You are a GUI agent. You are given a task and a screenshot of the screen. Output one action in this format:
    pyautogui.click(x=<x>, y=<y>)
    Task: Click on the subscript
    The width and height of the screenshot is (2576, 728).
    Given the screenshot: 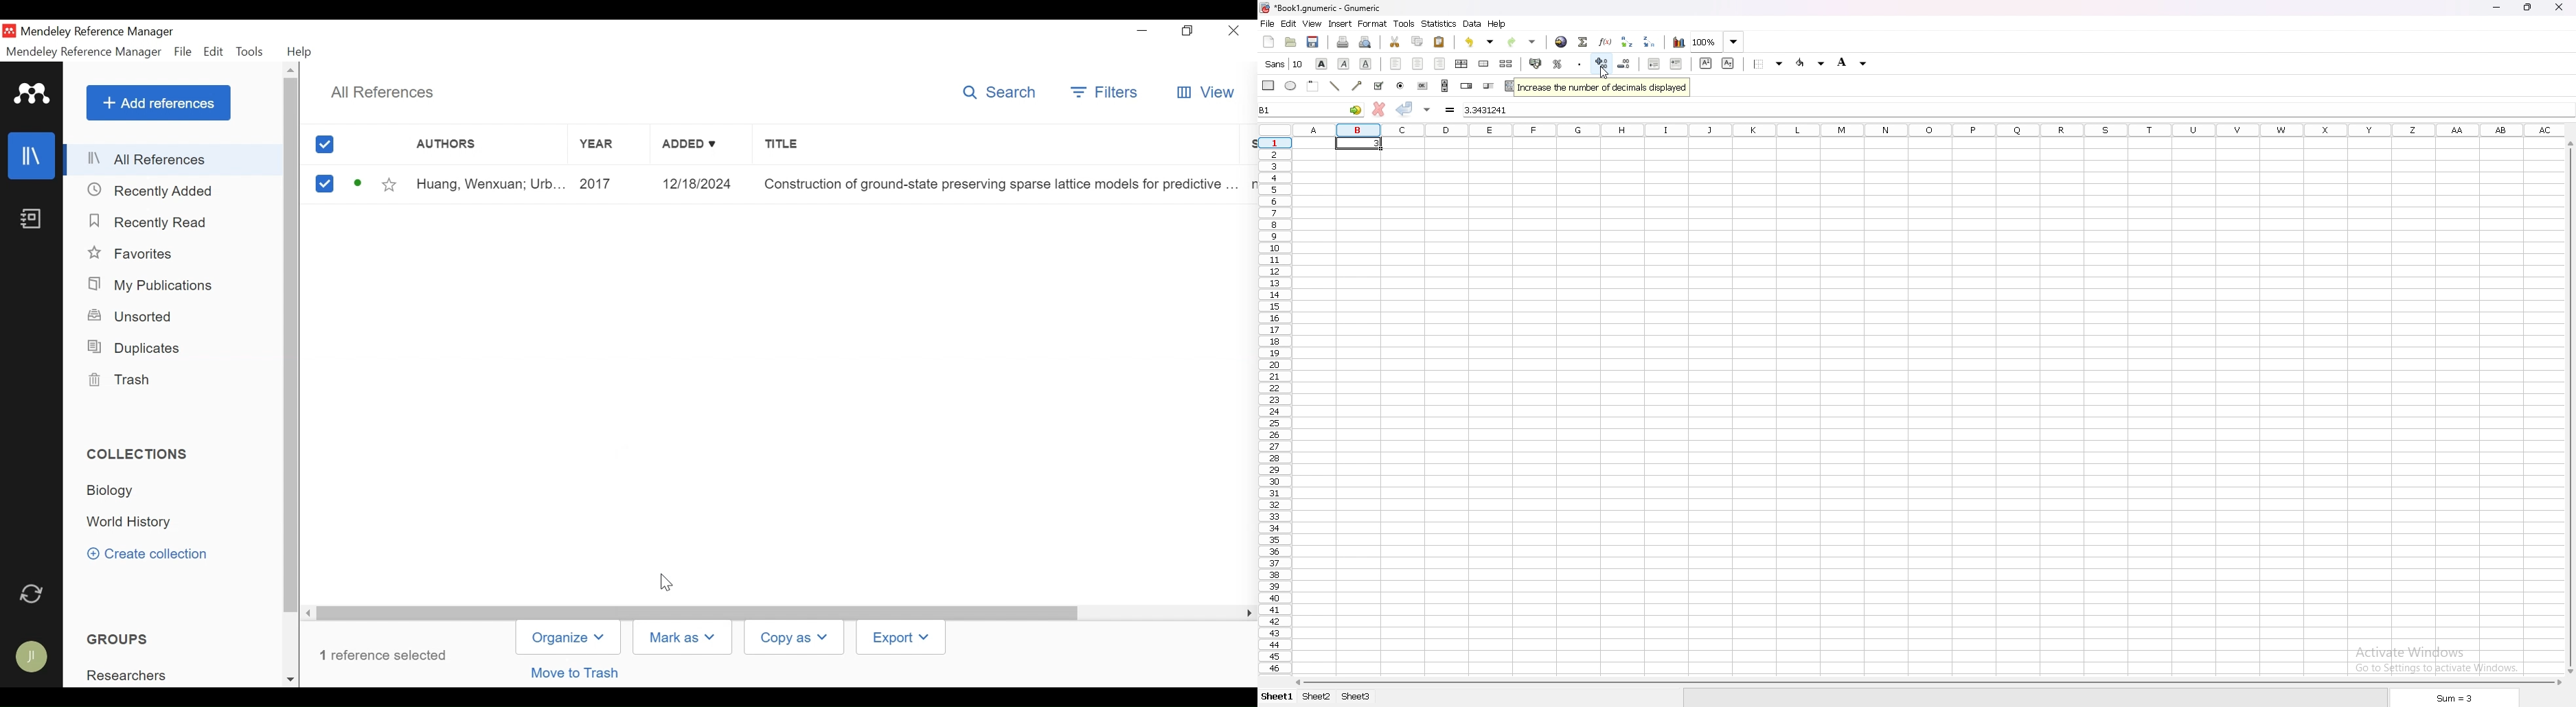 What is the action you would take?
    pyautogui.click(x=1728, y=64)
    